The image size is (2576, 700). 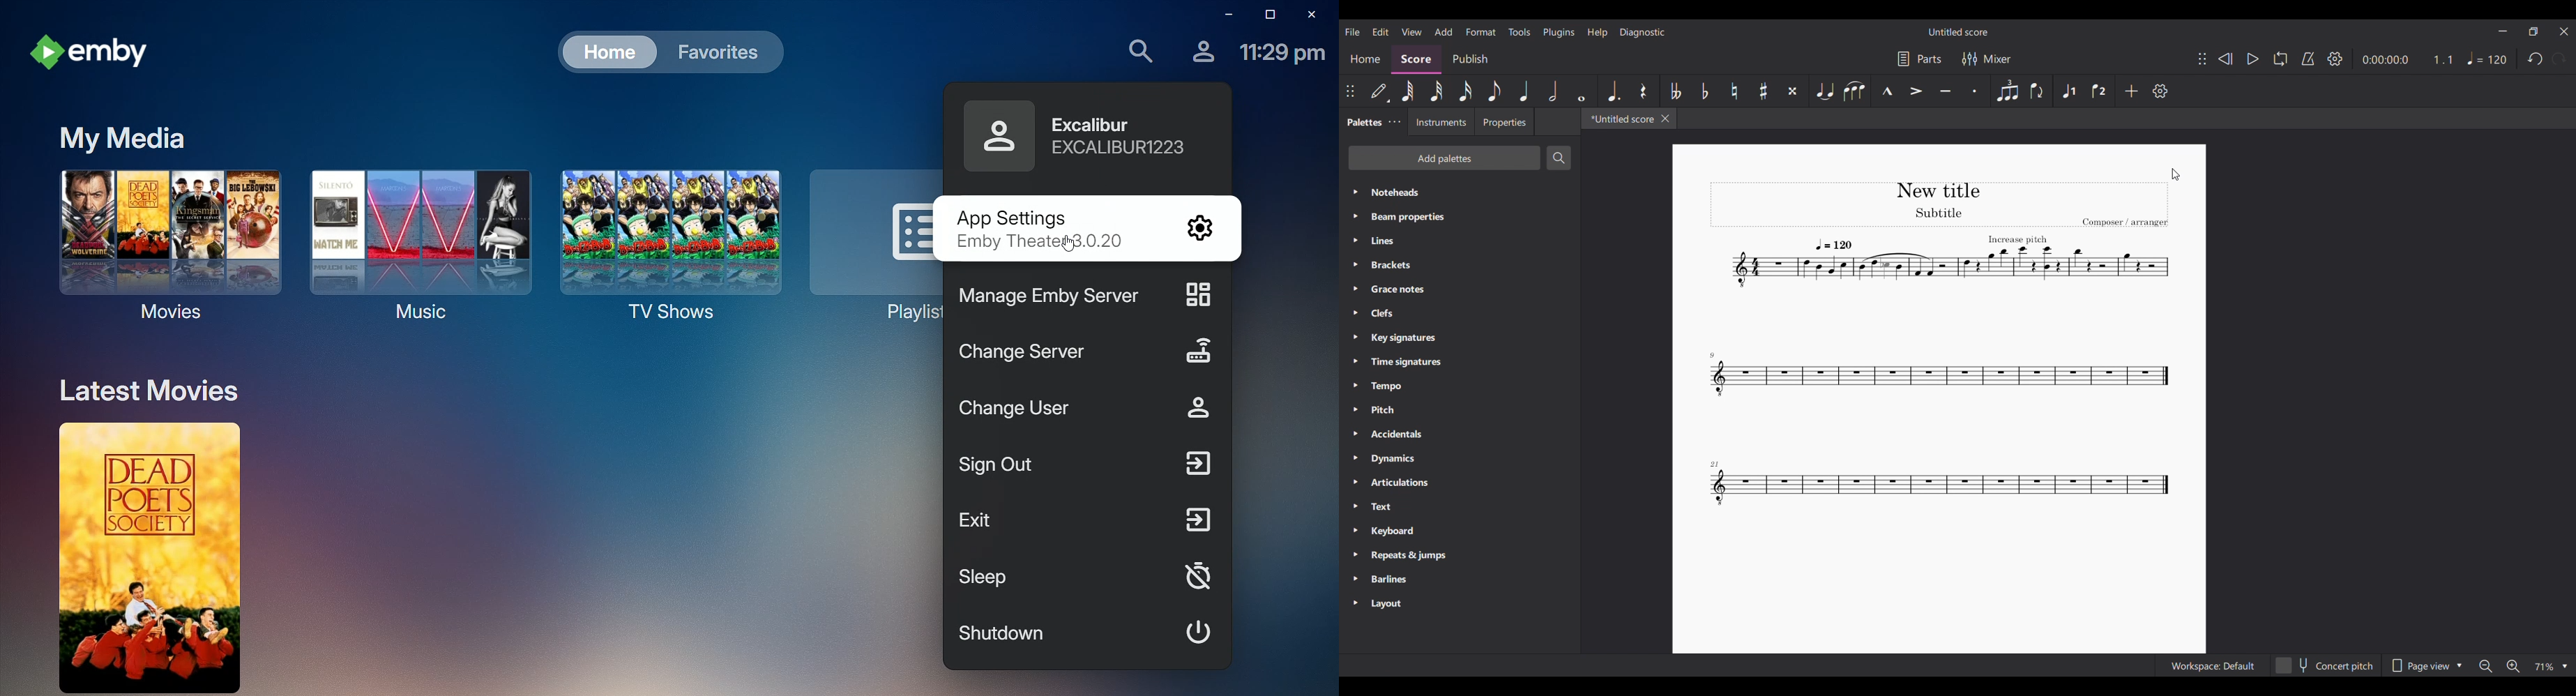 What do you see at coordinates (2225, 59) in the screenshot?
I see `Rewind` at bounding box center [2225, 59].